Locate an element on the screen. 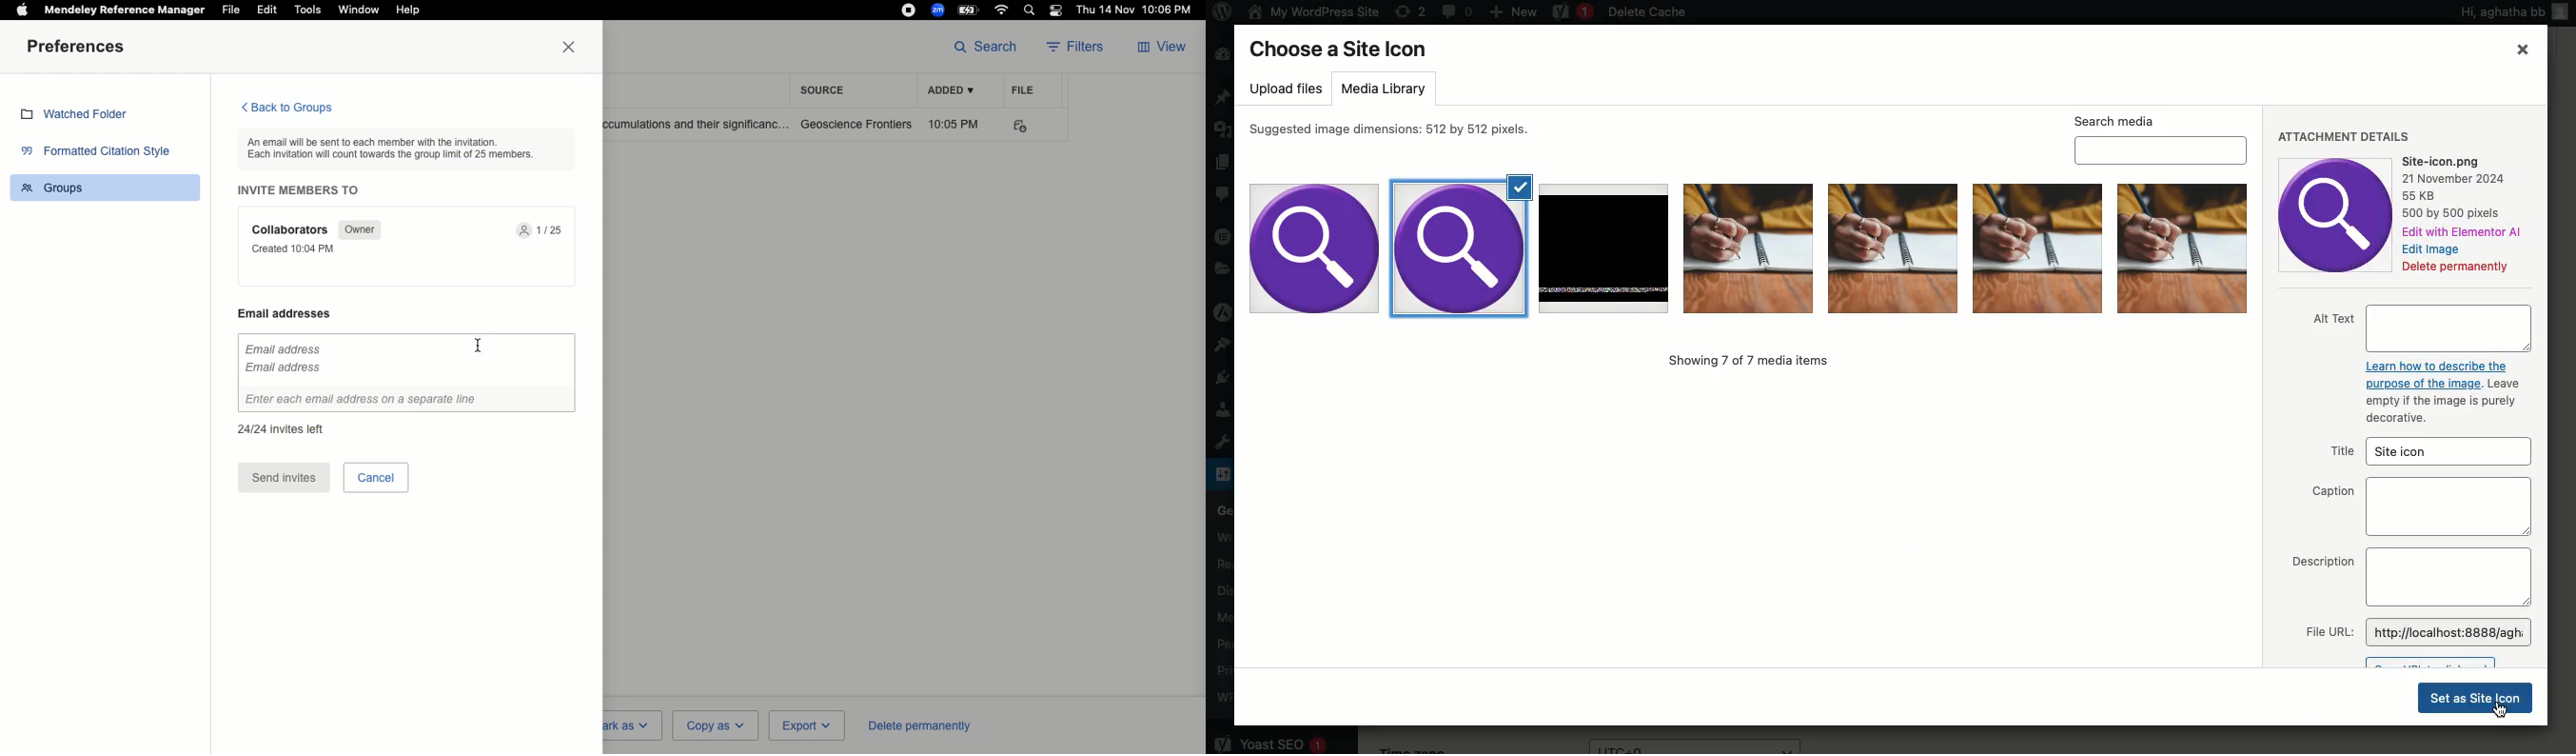 The height and width of the screenshot is (756, 2576). Formatted citation style is located at coordinates (100, 153).